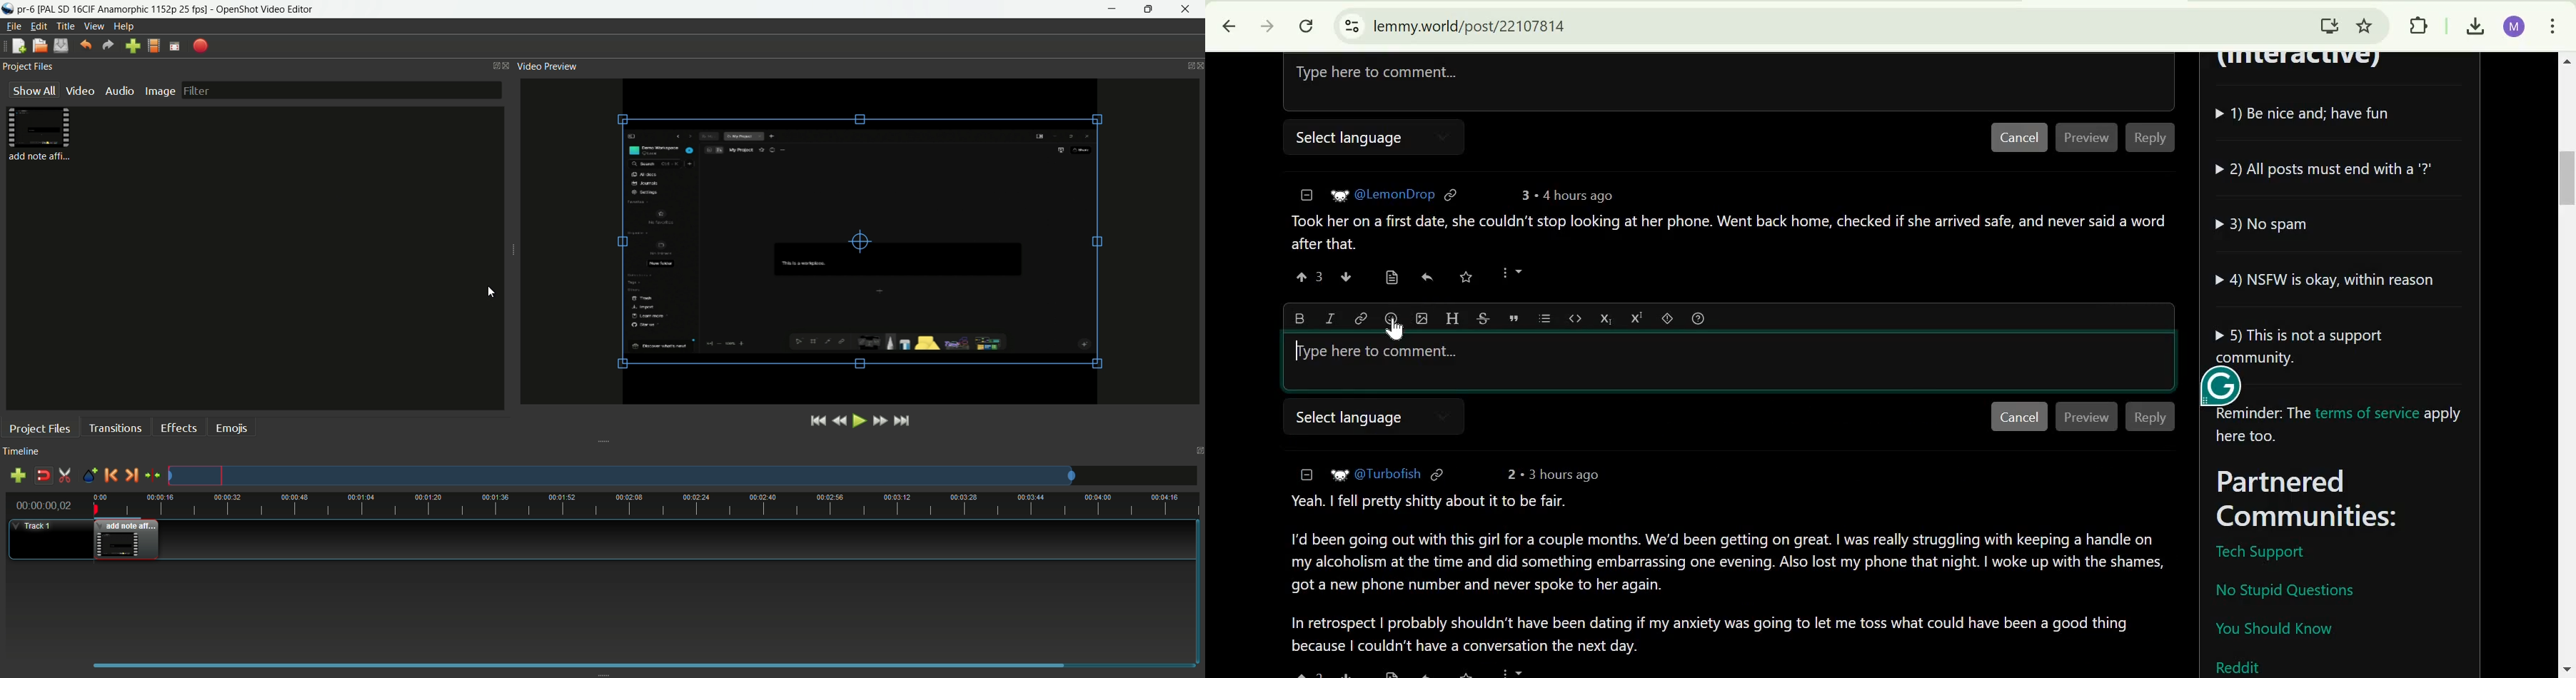 The image size is (2576, 700). What do you see at coordinates (179, 428) in the screenshot?
I see `effects` at bounding box center [179, 428].